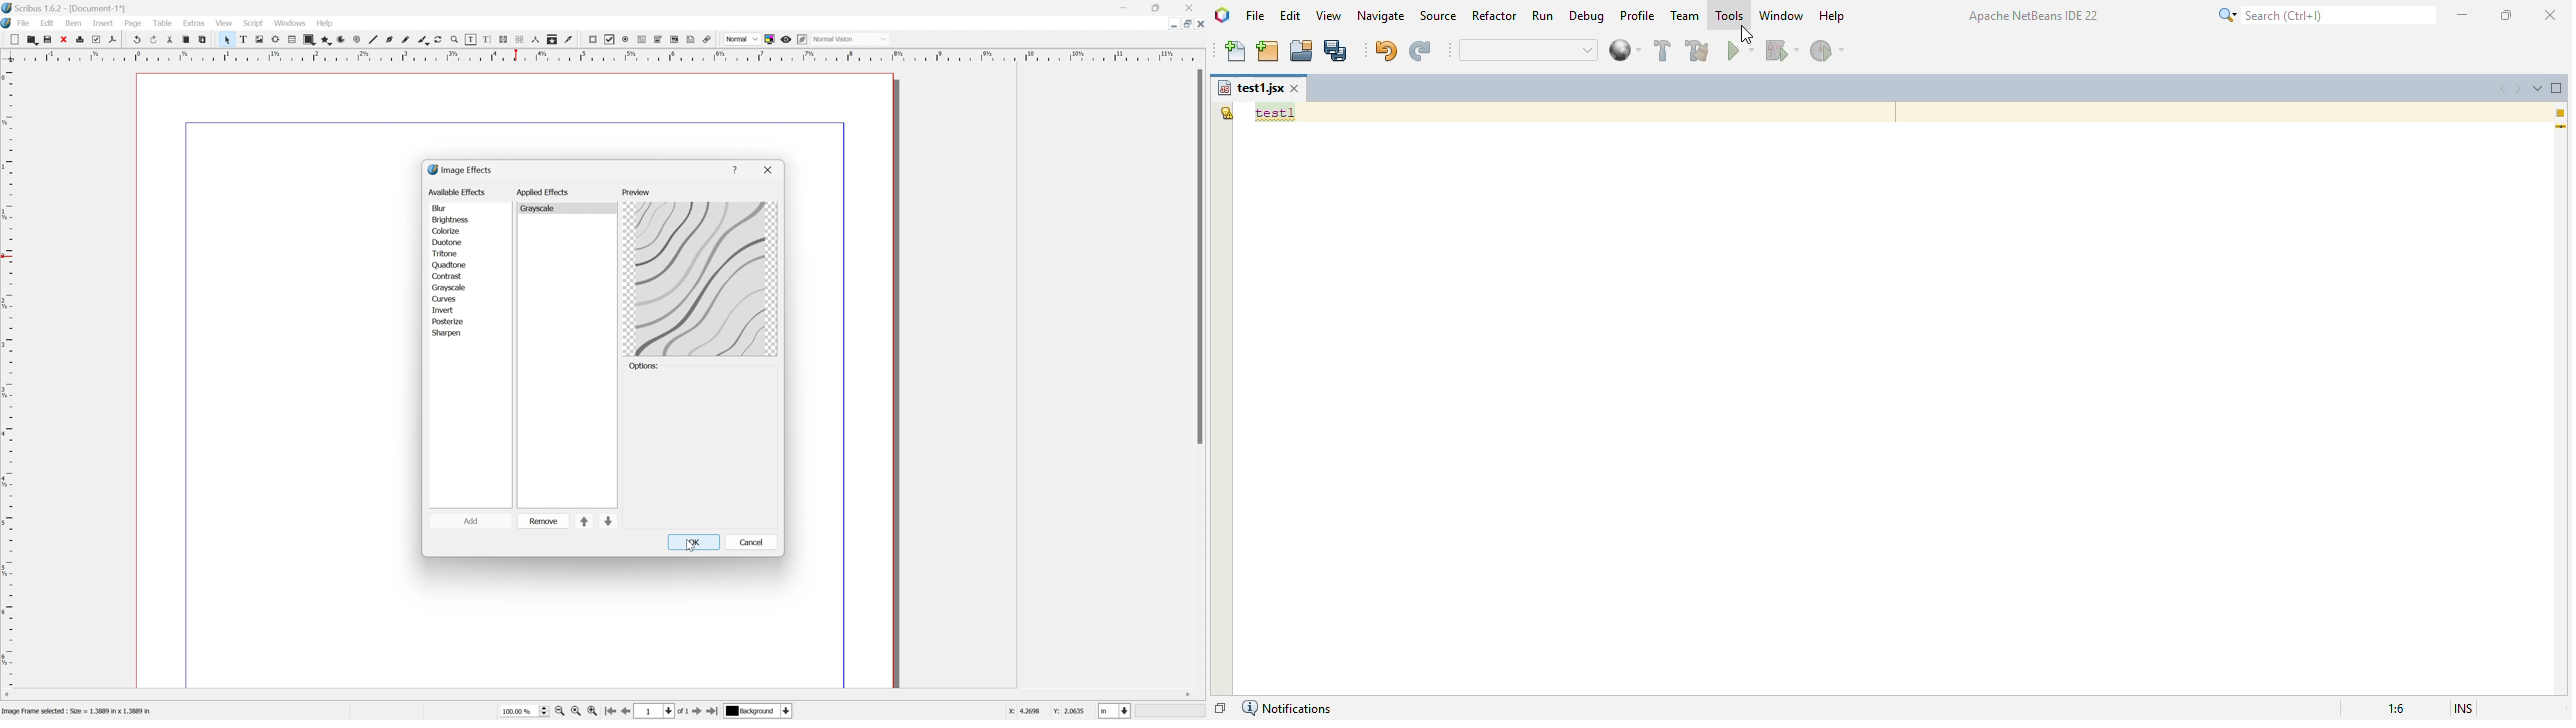 This screenshot has height=728, width=2576. I want to click on Current zoom level, so click(524, 711).